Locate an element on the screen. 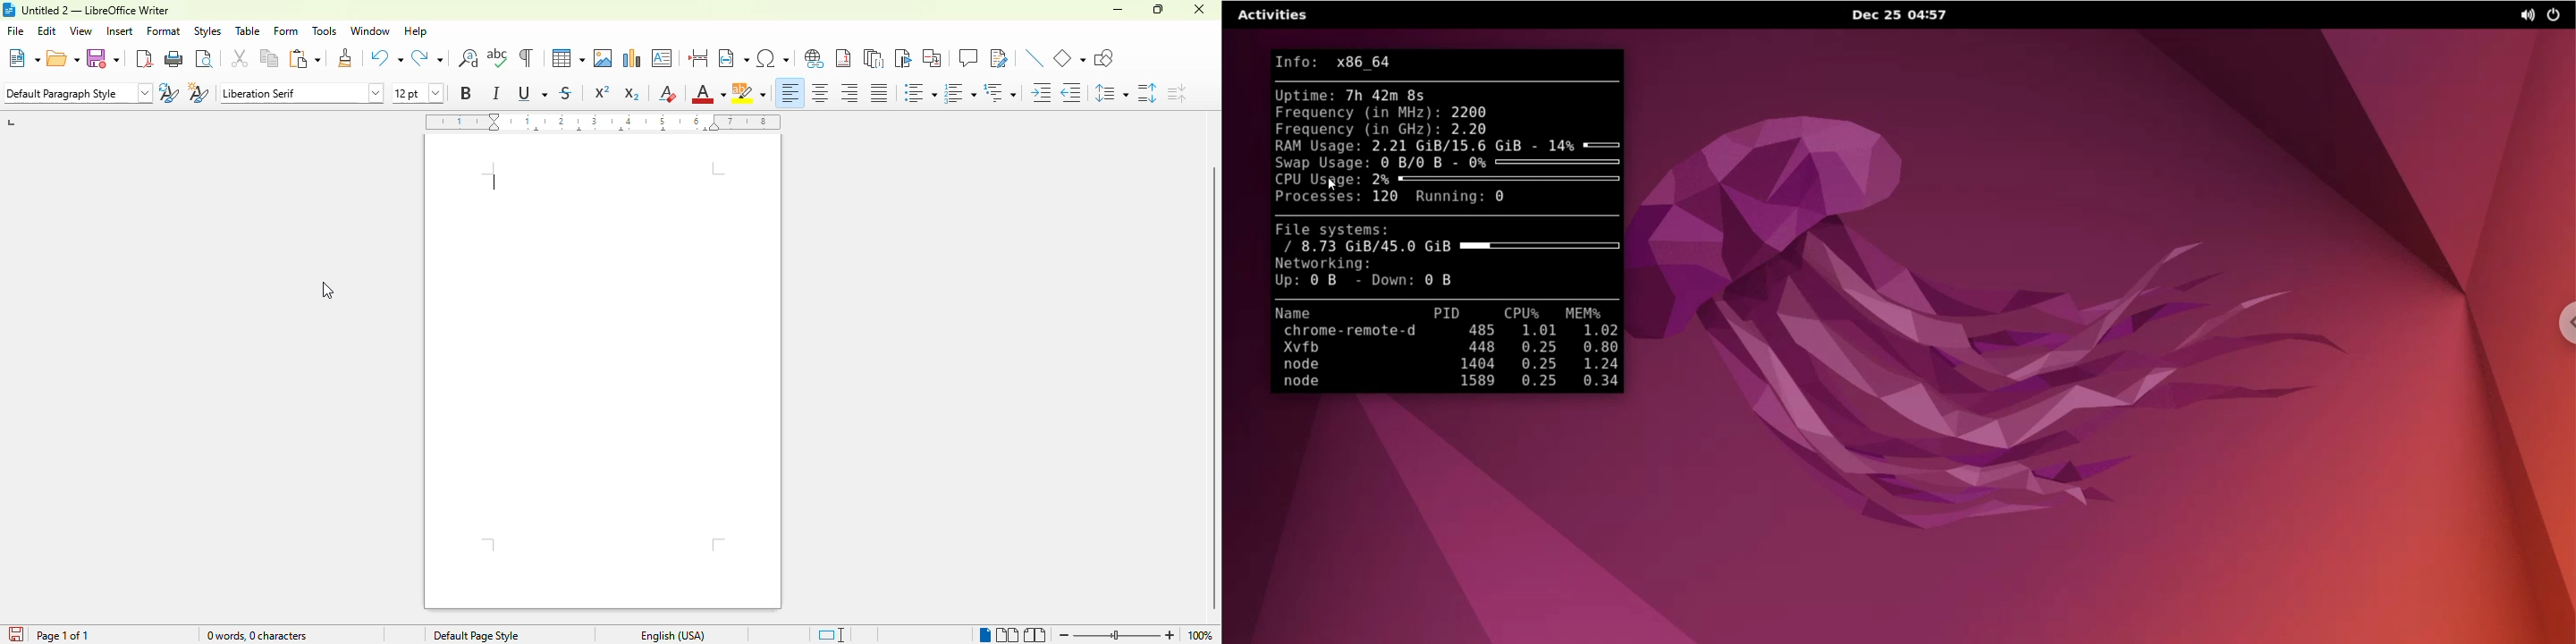 The width and height of the screenshot is (2576, 644). format is located at coordinates (165, 30).